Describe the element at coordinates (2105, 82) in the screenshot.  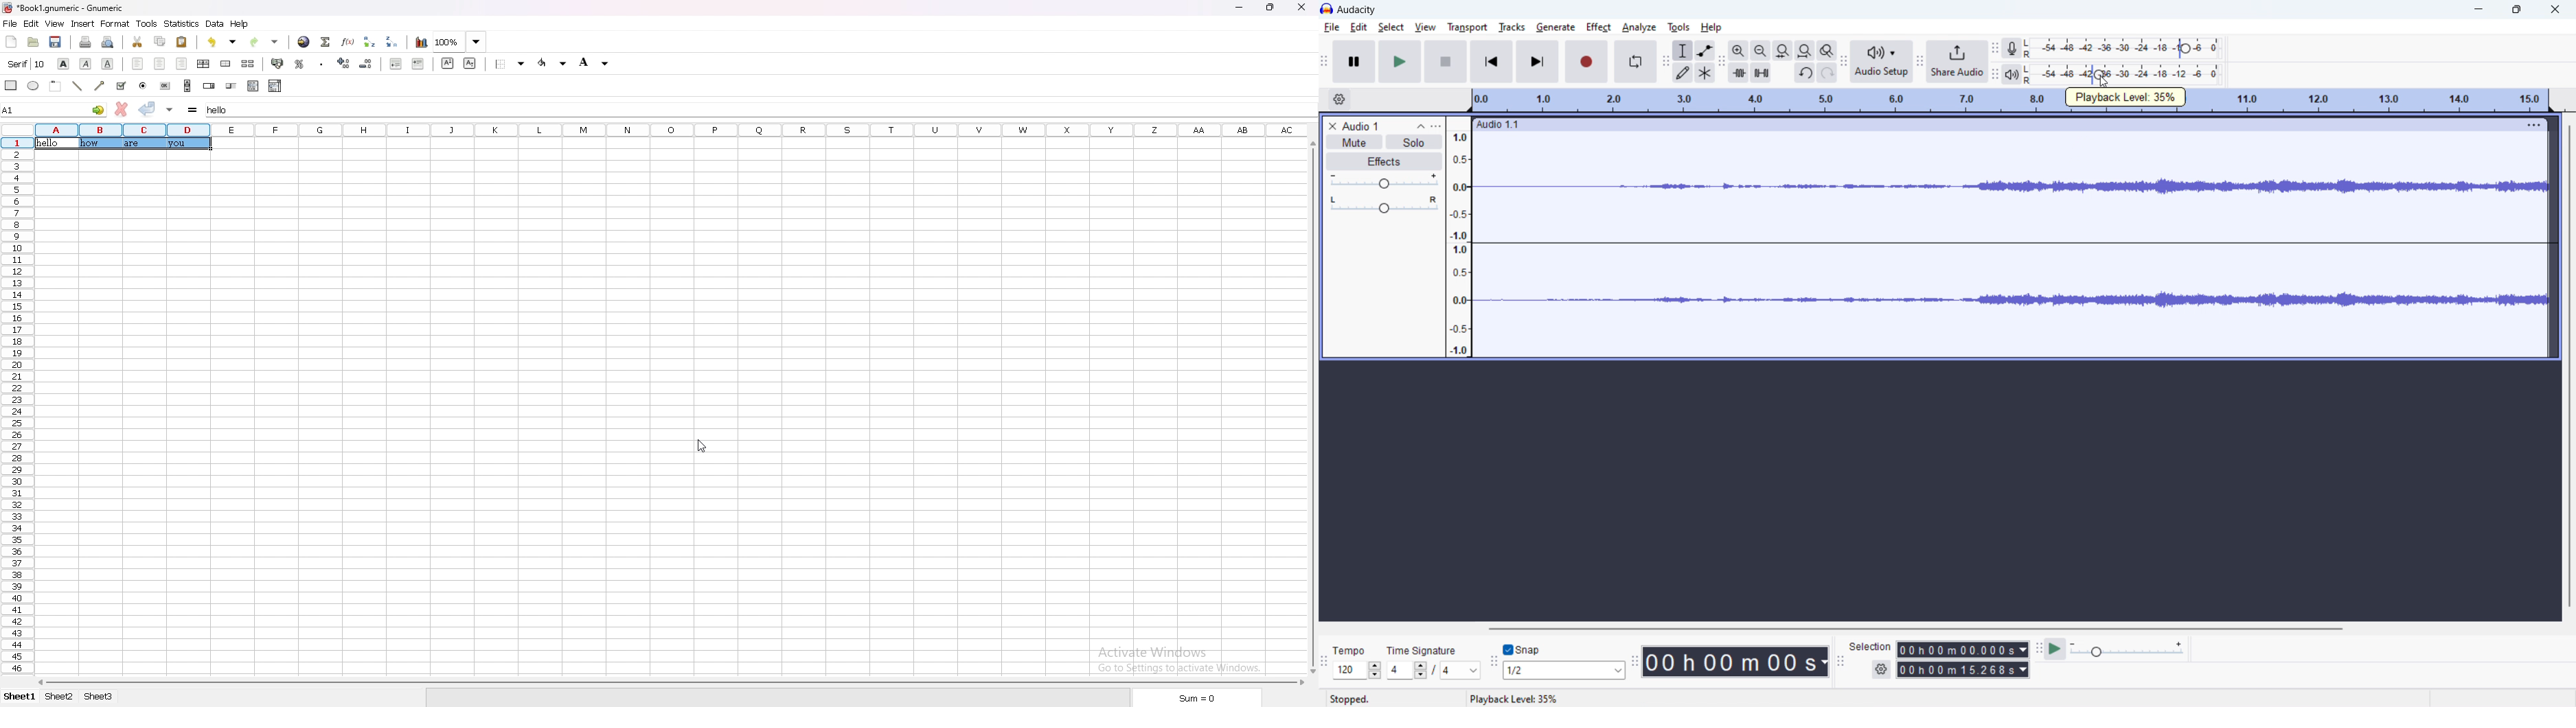
I see `cursor` at that location.